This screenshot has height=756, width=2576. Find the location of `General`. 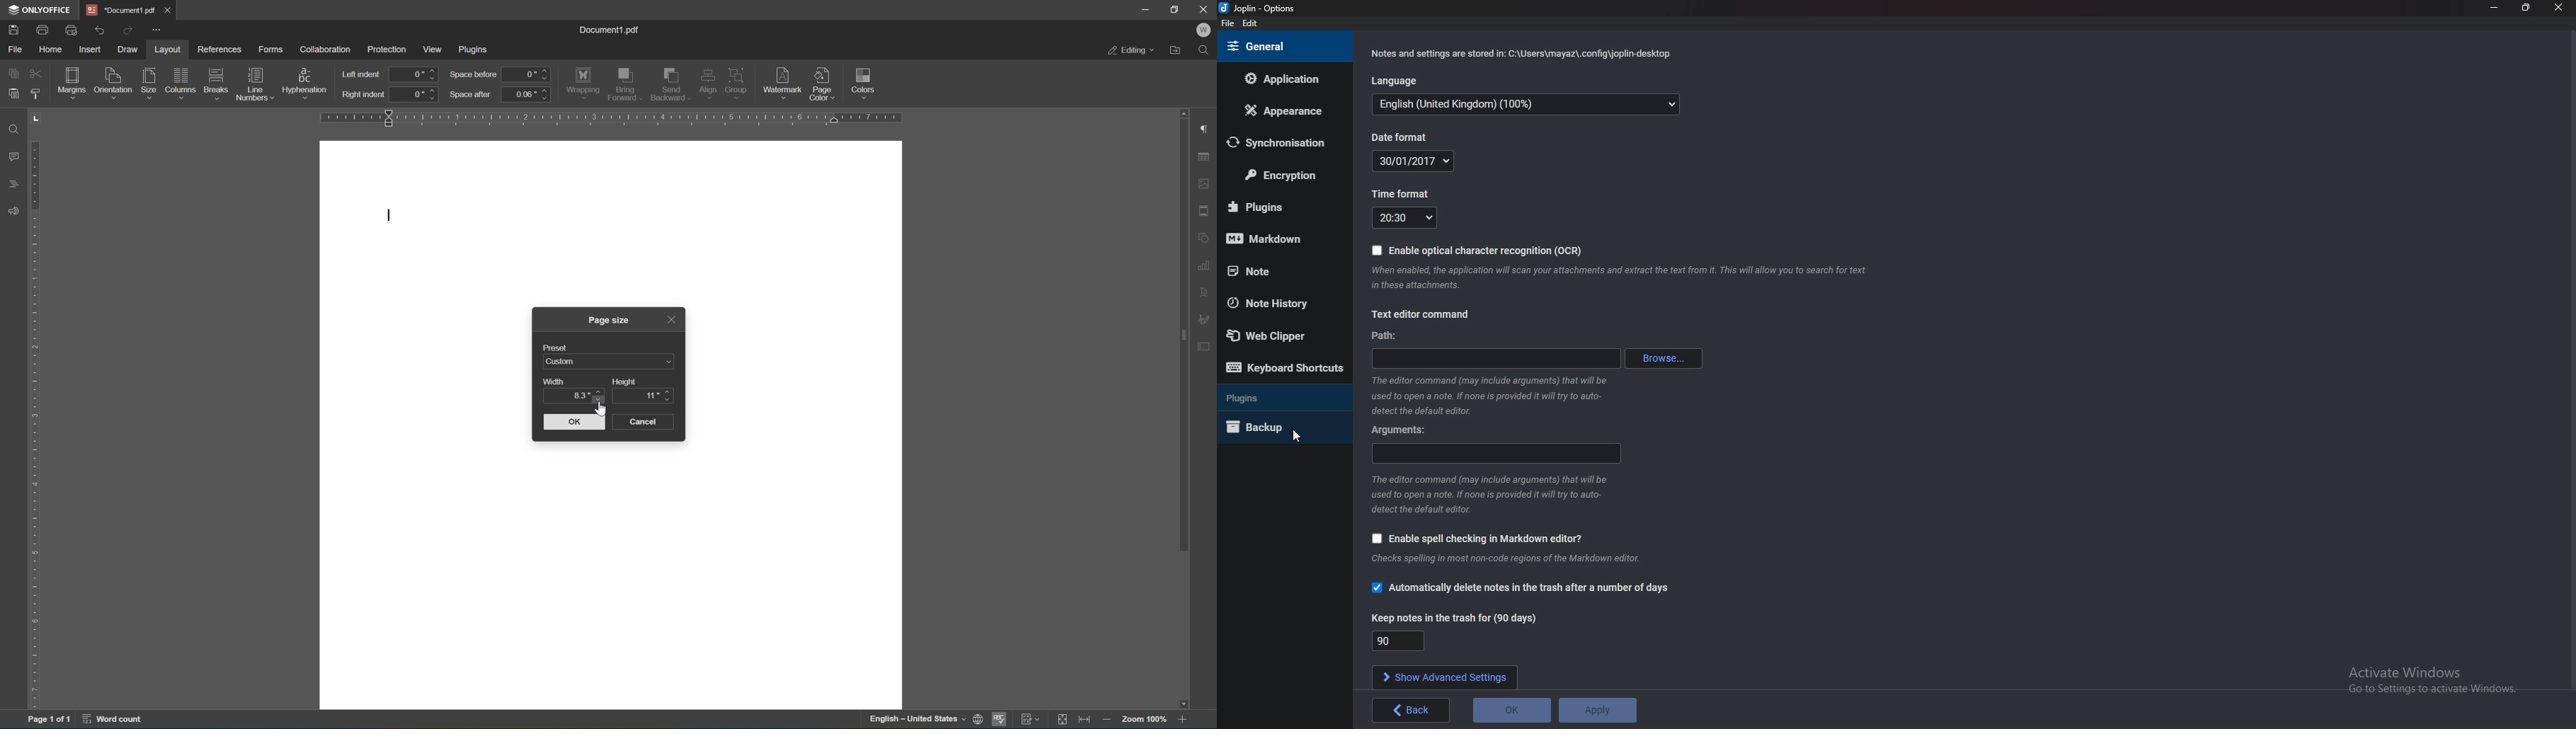

General is located at coordinates (1282, 45).